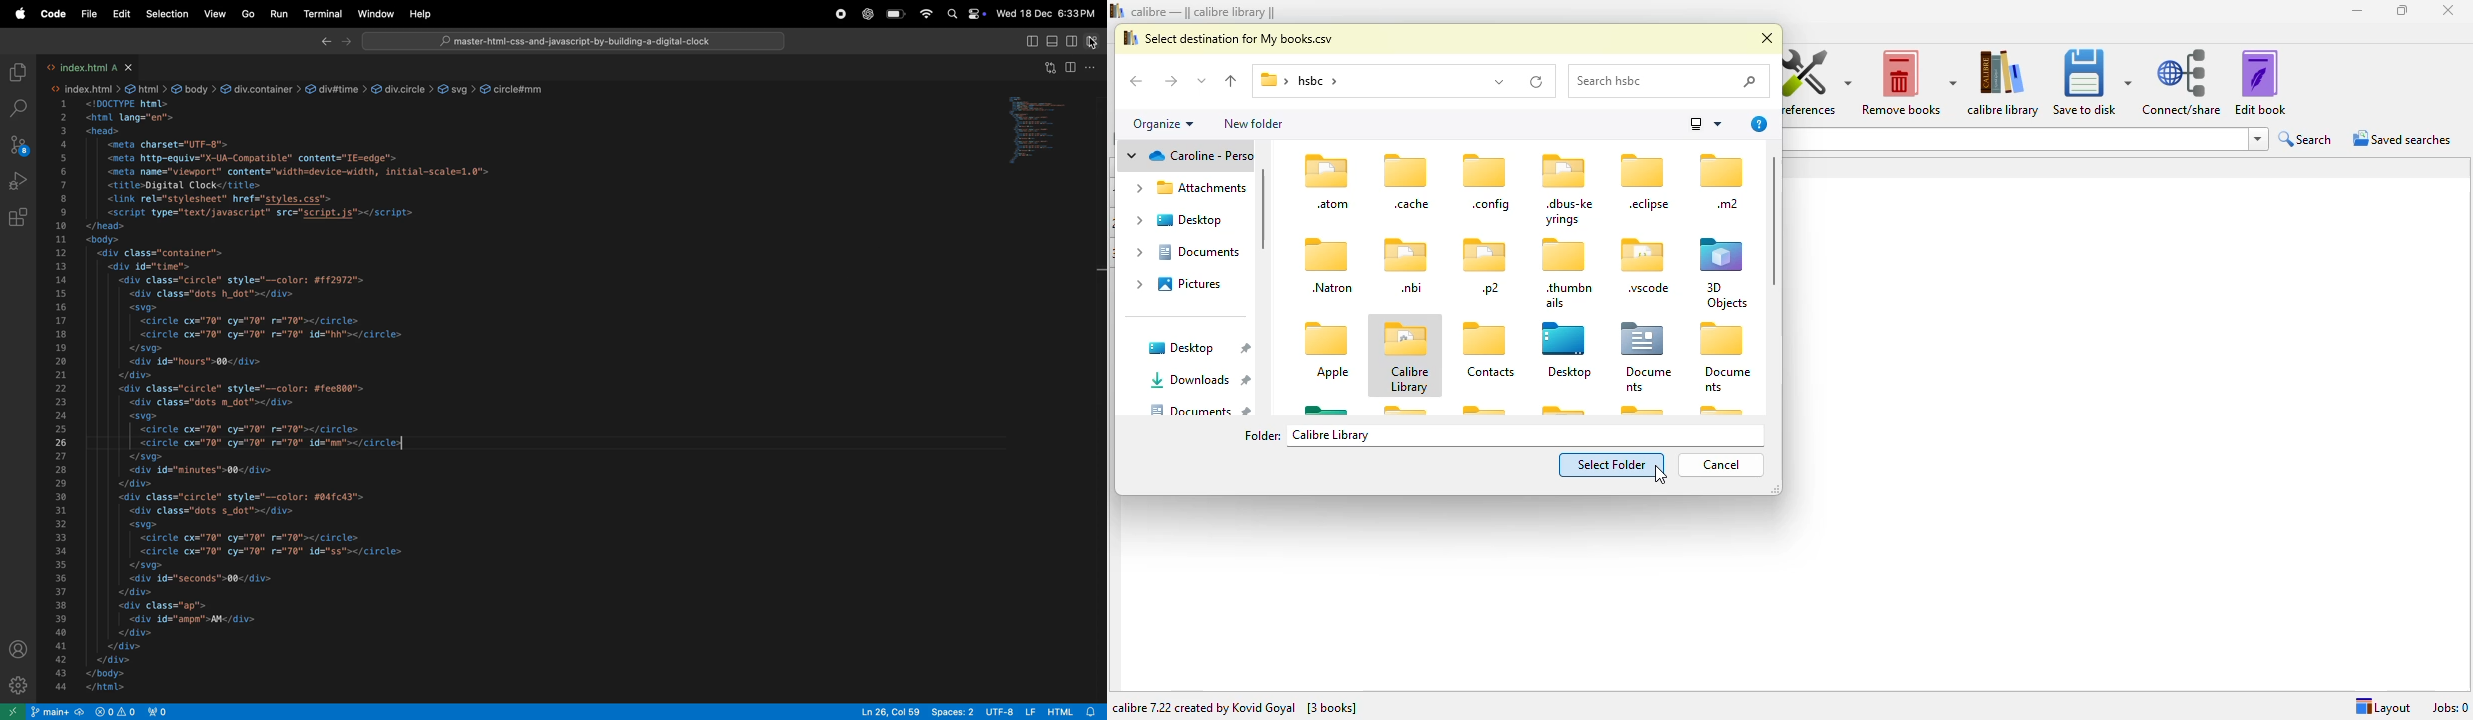 This screenshot has height=728, width=2492. What do you see at coordinates (925, 15) in the screenshot?
I see `Wifi` at bounding box center [925, 15].